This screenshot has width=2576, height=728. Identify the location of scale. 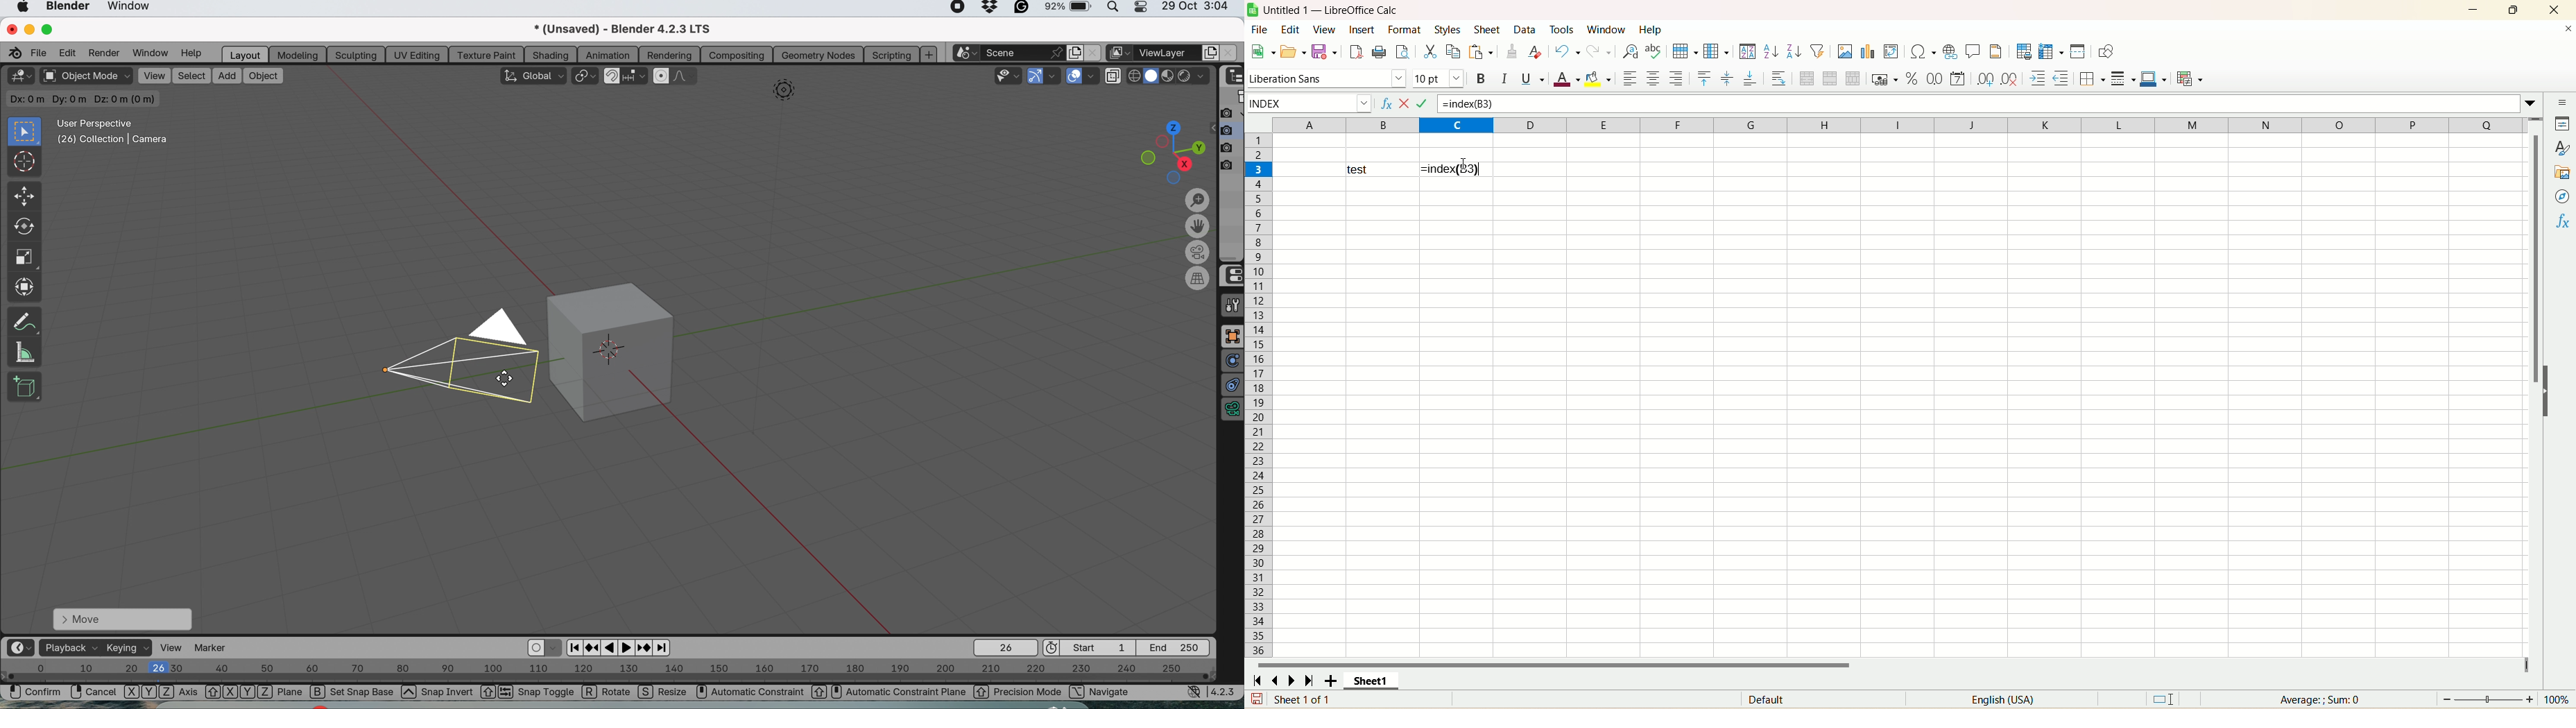
(24, 258).